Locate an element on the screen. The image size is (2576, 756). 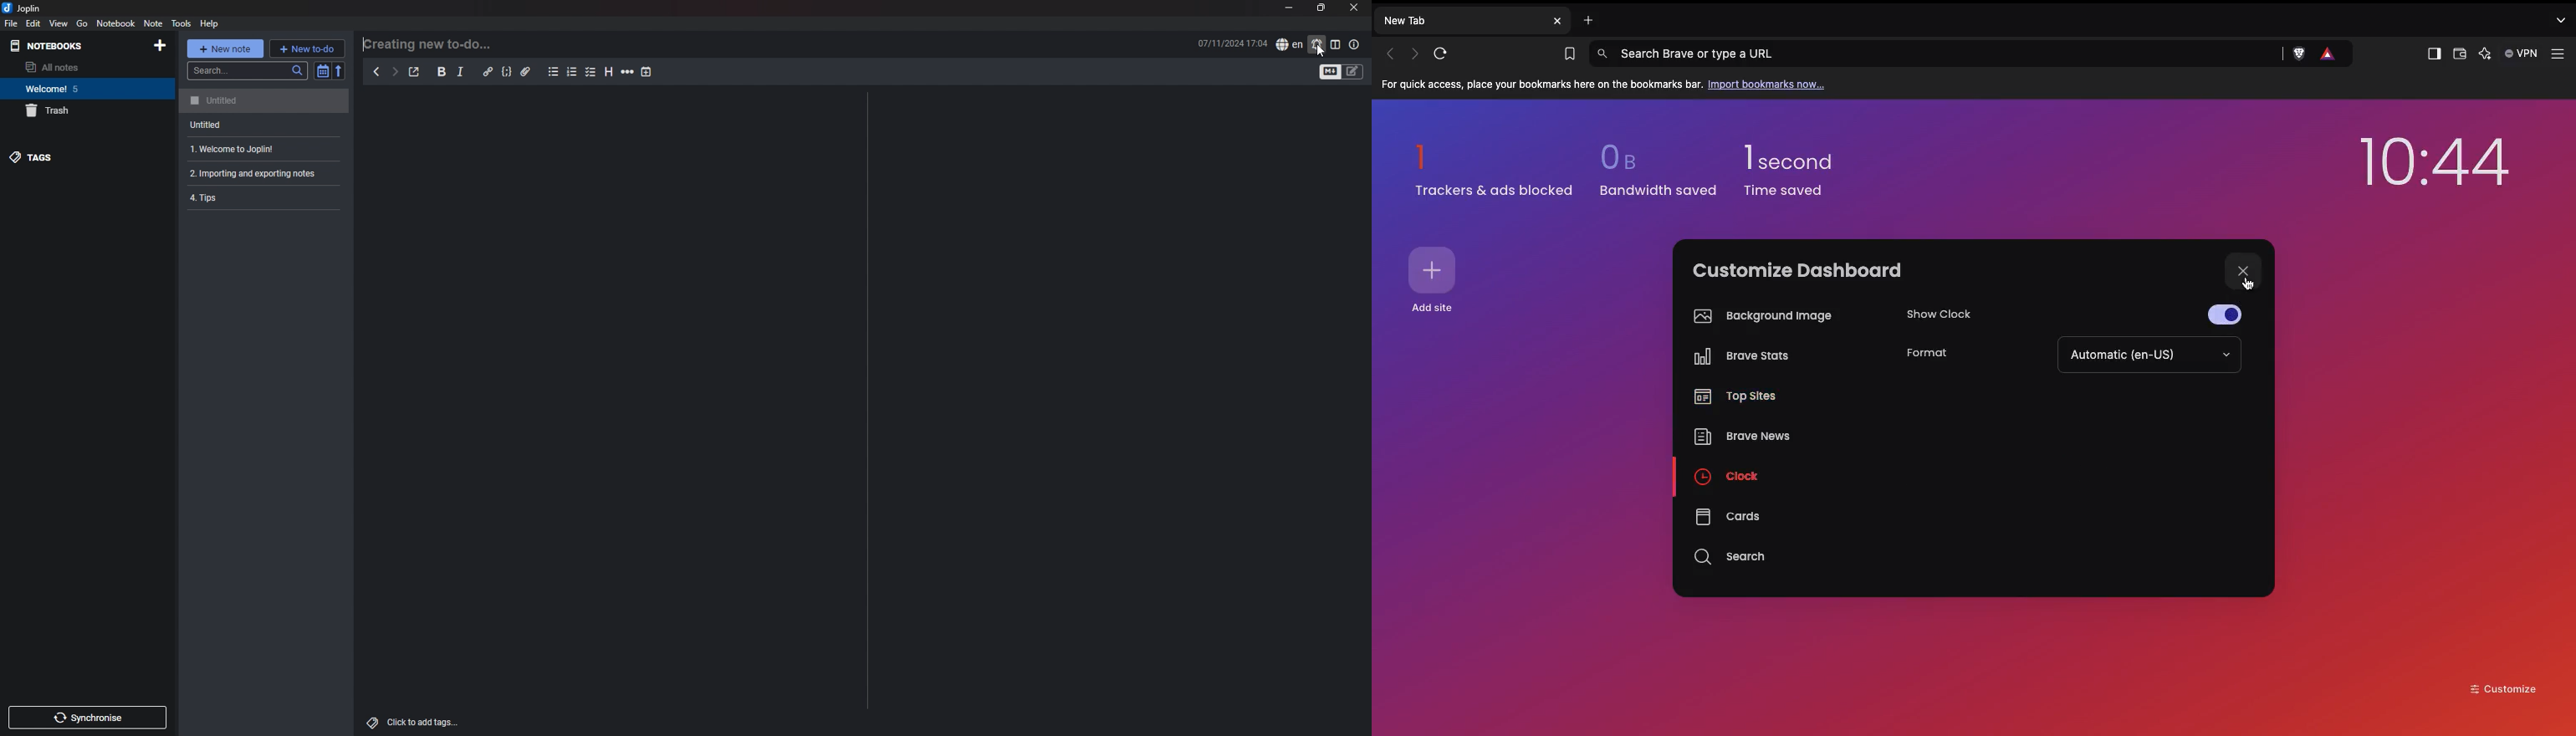
tools is located at coordinates (181, 24).